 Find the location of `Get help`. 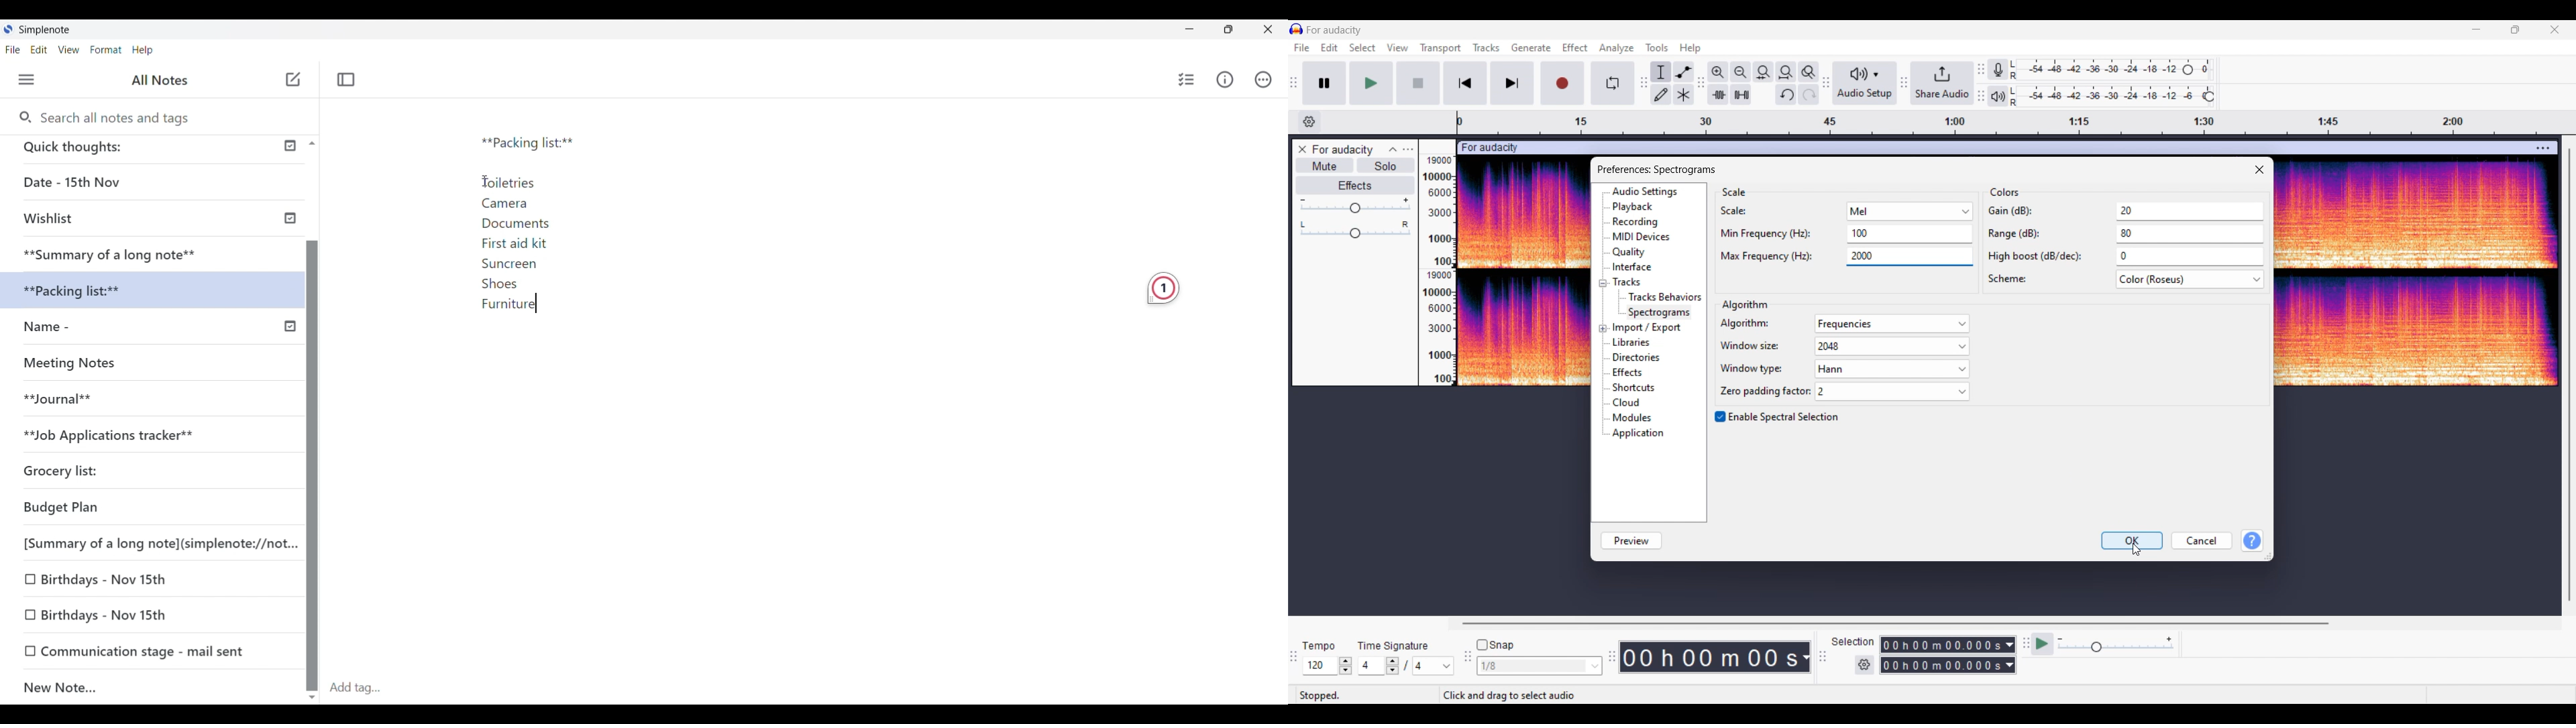

Get help is located at coordinates (2253, 540).